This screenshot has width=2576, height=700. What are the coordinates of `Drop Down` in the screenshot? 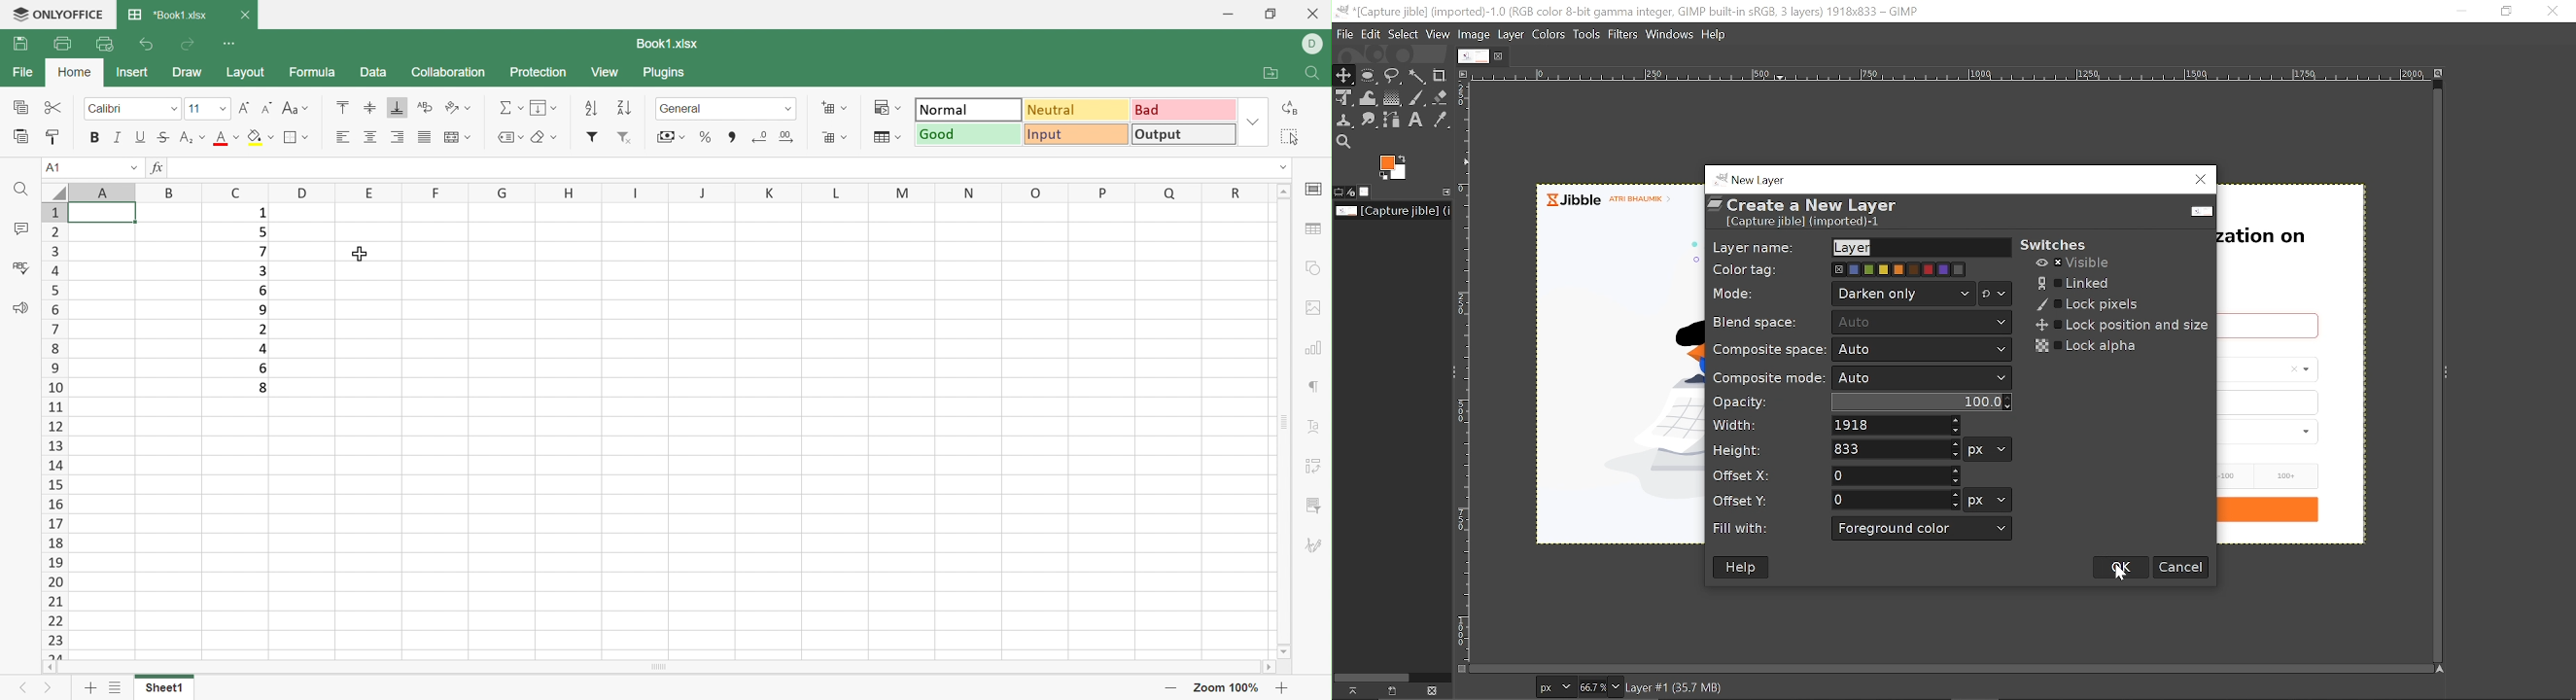 It's located at (174, 108).